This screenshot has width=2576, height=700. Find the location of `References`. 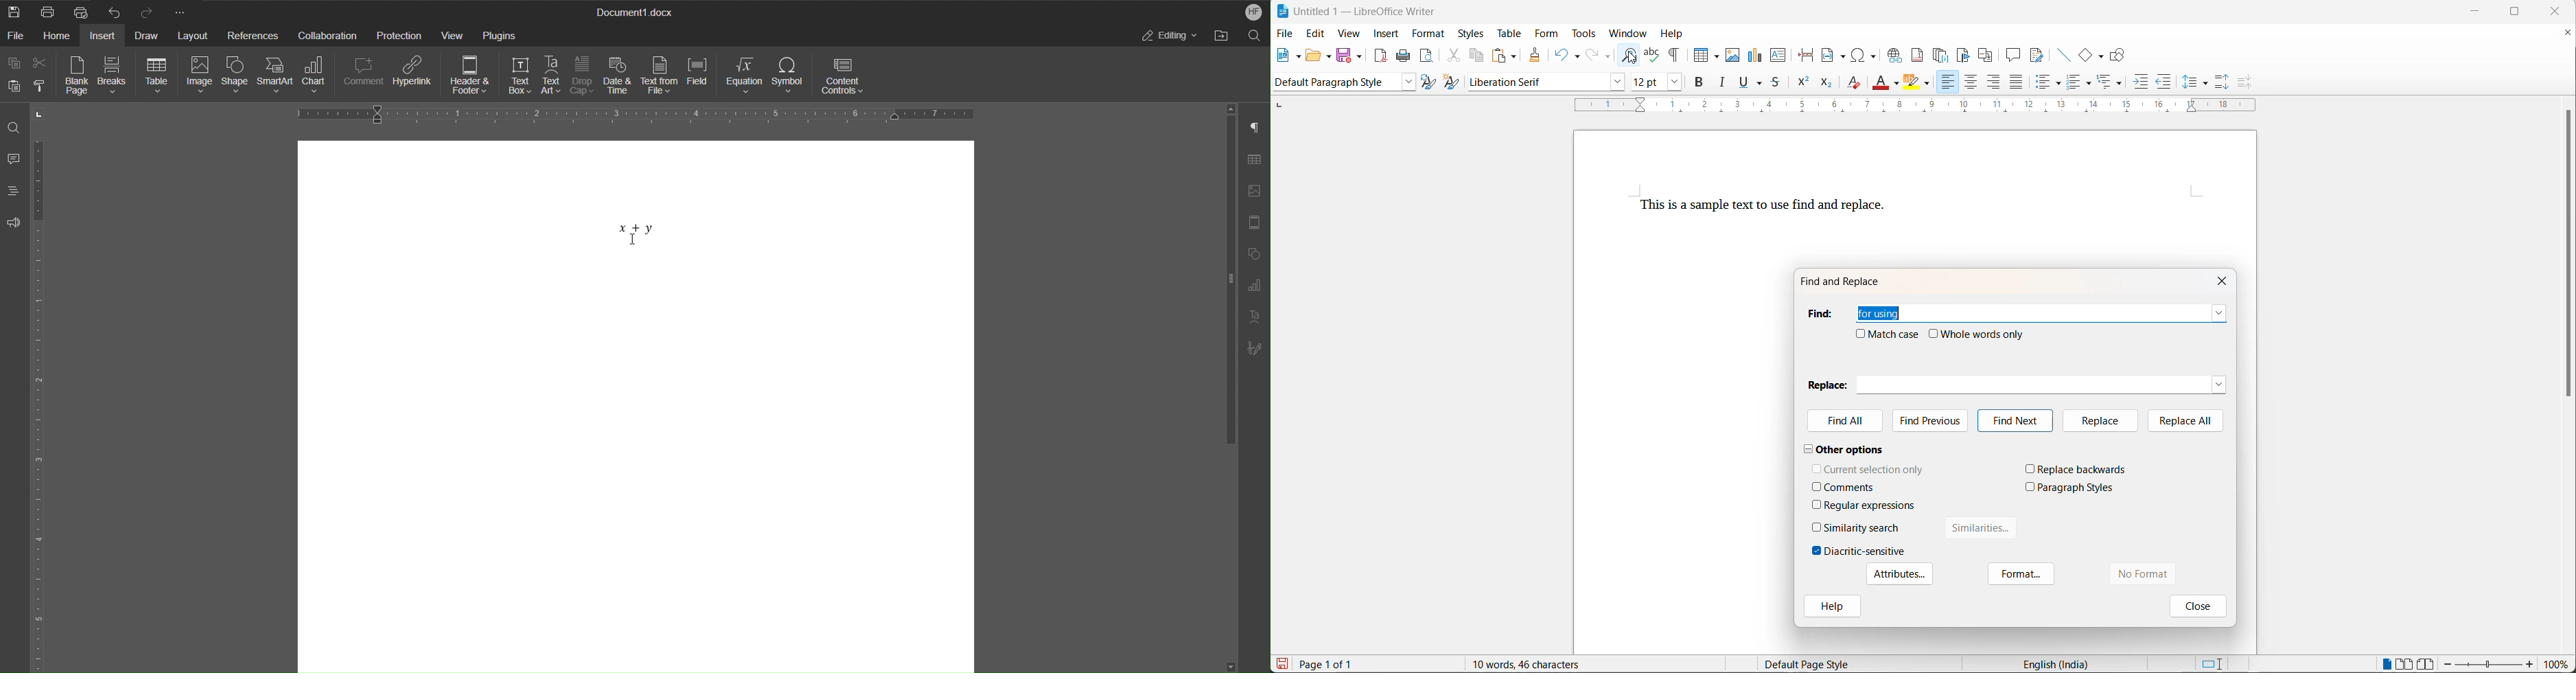

References is located at coordinates (254, 35).